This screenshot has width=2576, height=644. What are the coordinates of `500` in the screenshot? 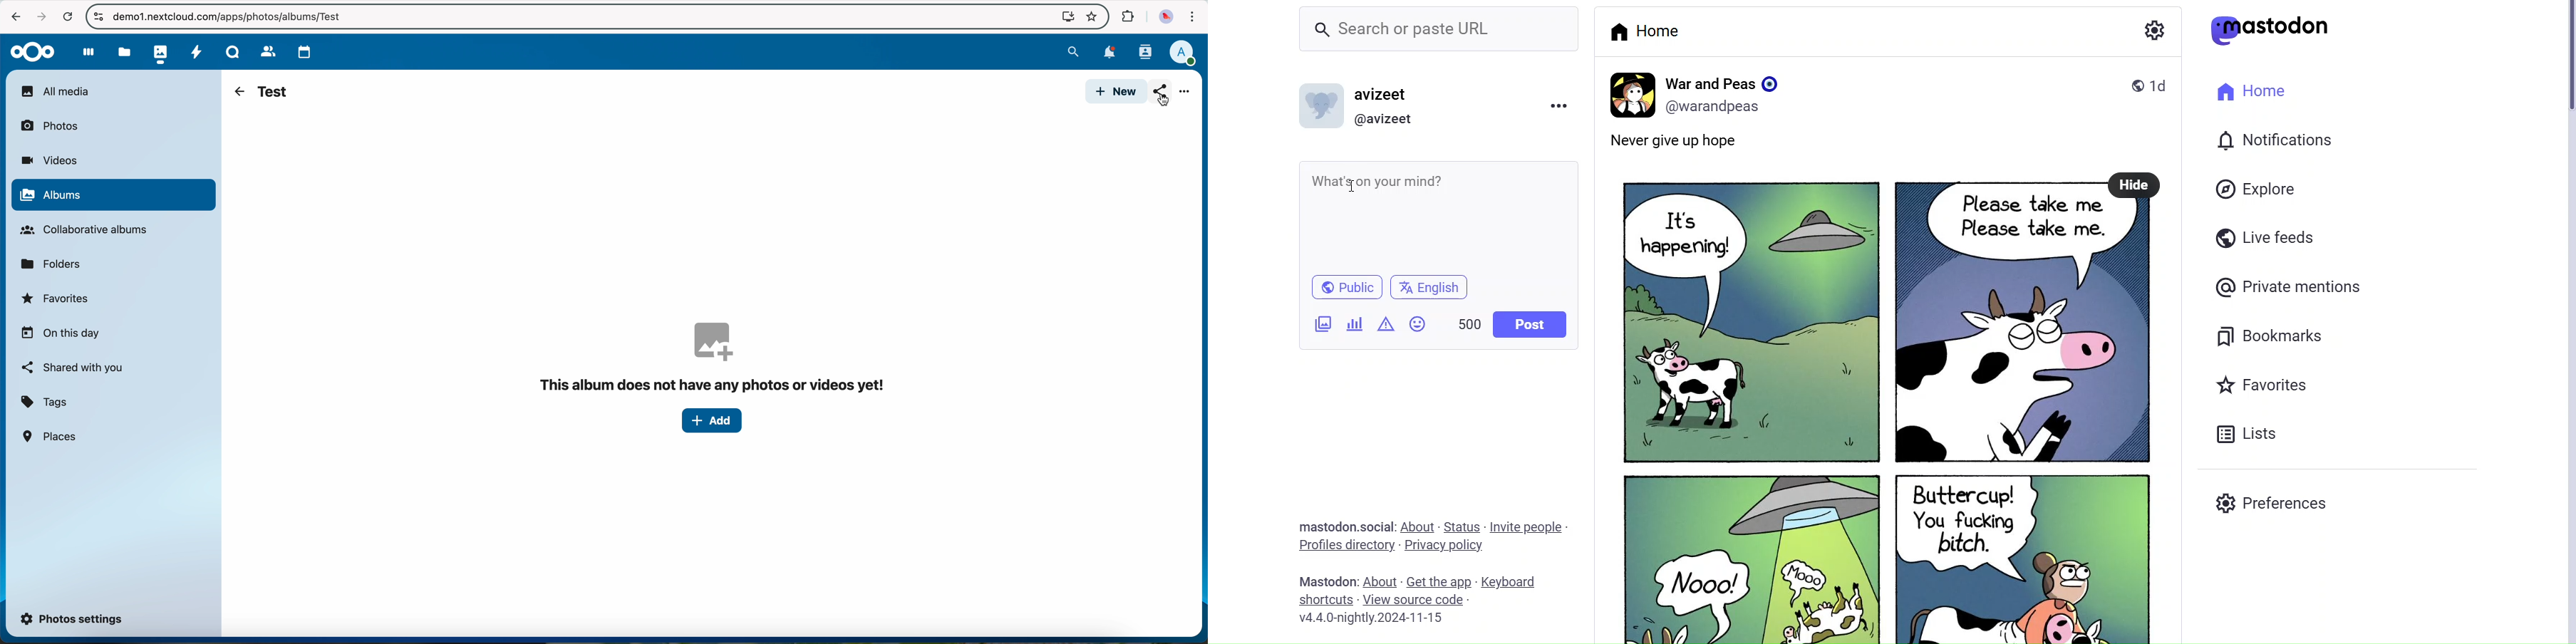 It's located at (1463, 320).